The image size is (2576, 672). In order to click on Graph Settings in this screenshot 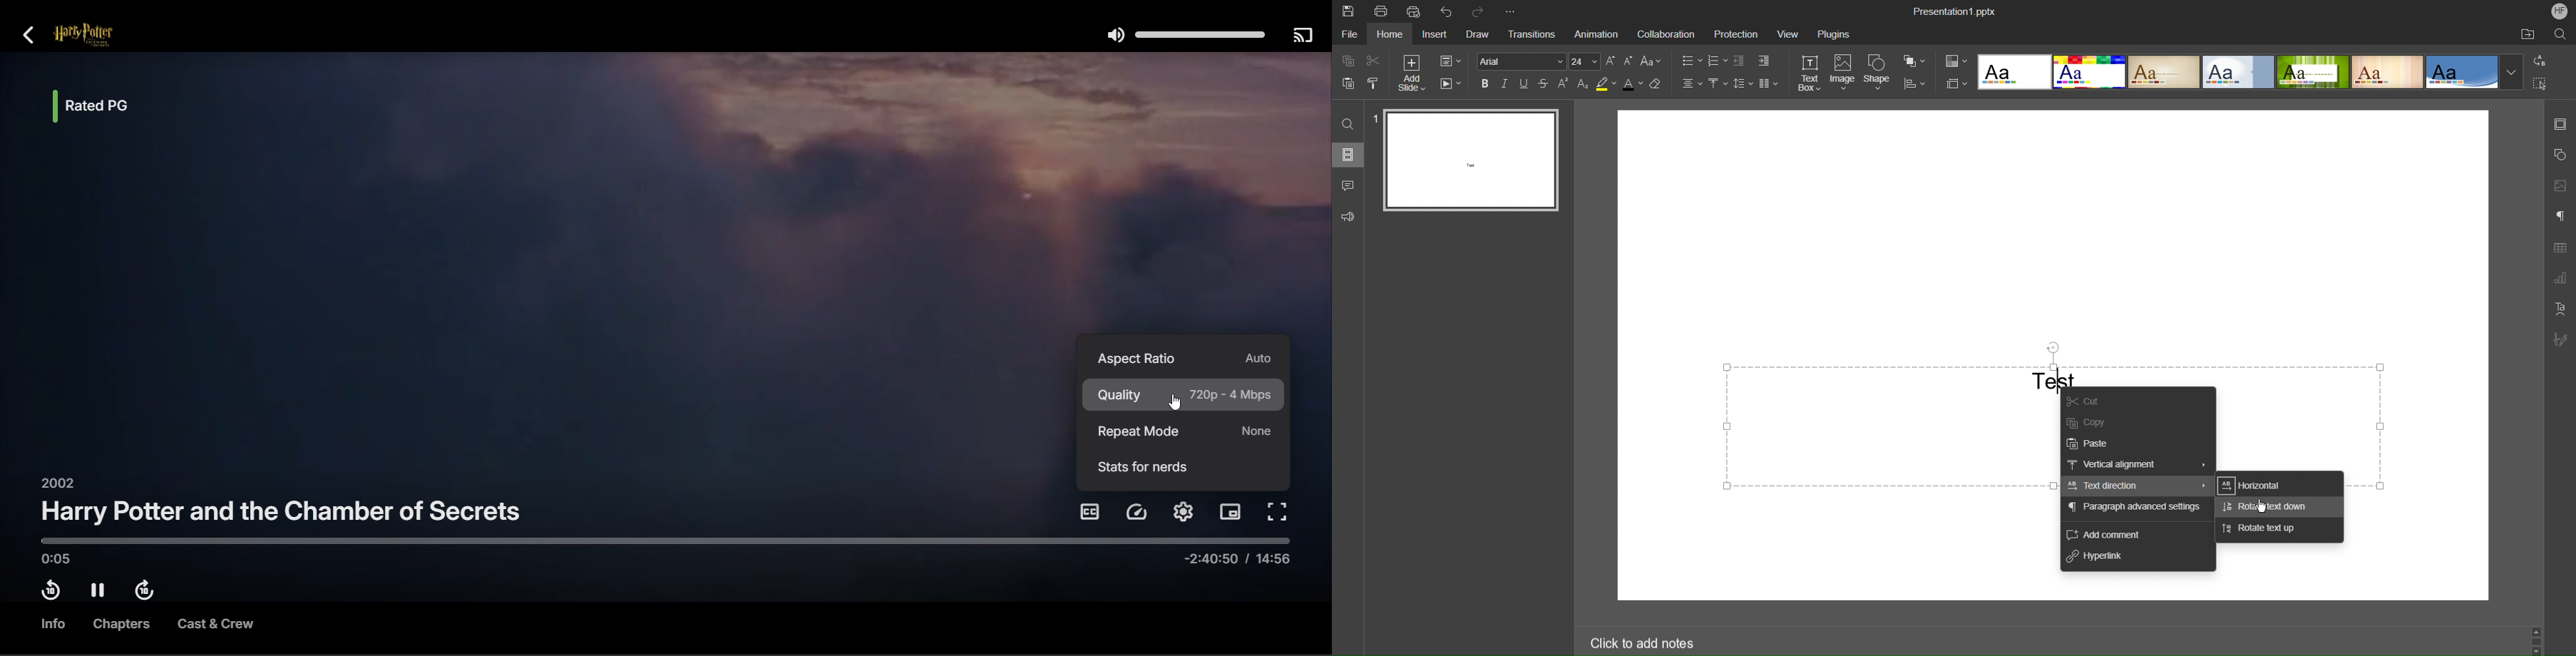, I will do `click(2561, 279)`.